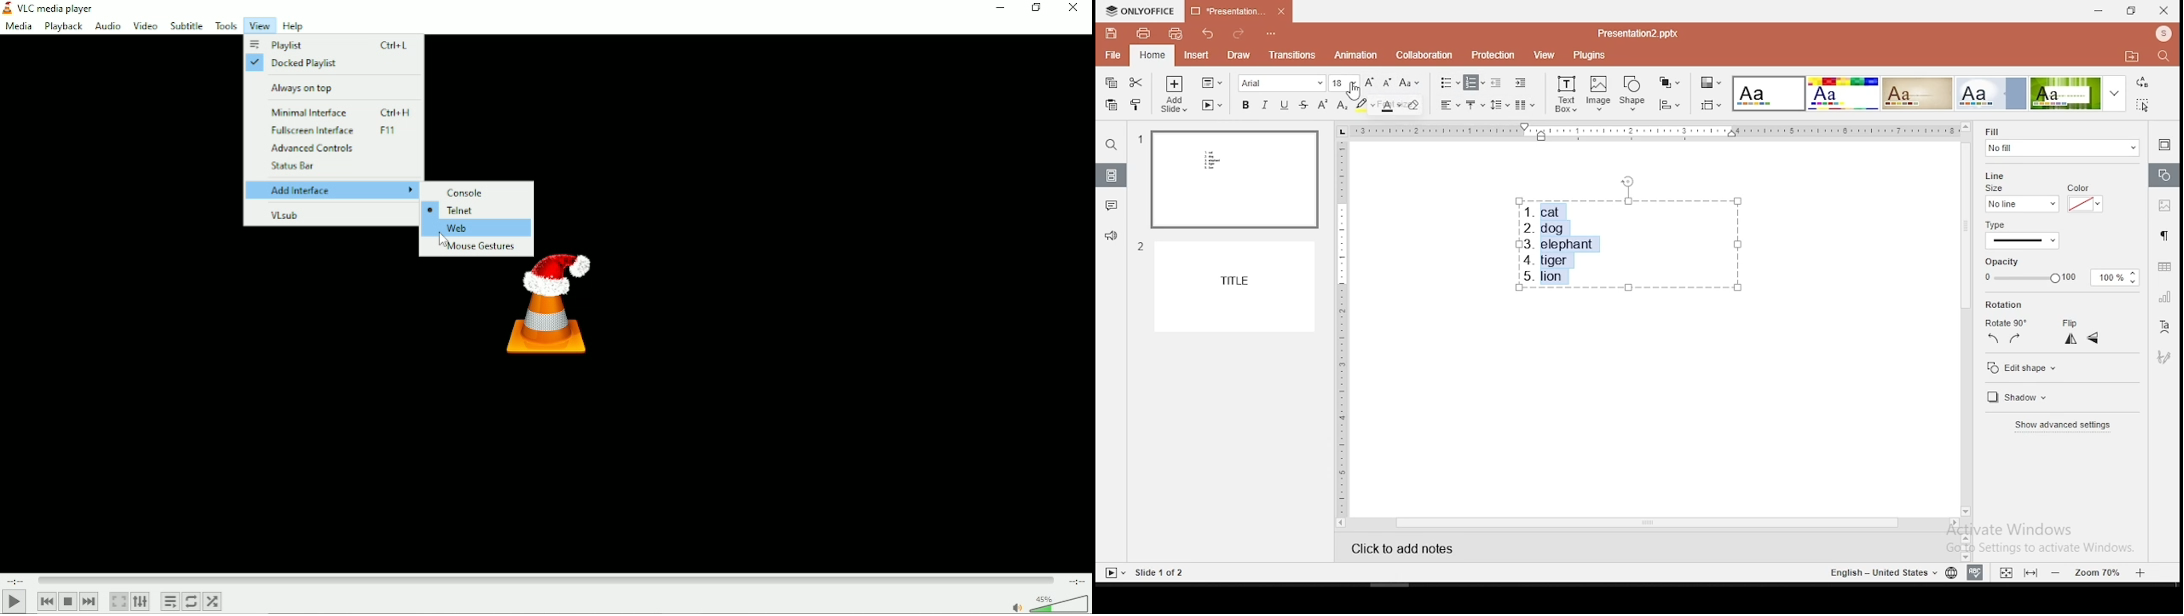 Image resolution: width=2184 pixels, height=616 pixels. Describe the element at coordinates (446, 238) in the screenshot. I see `Cursor` at that location.